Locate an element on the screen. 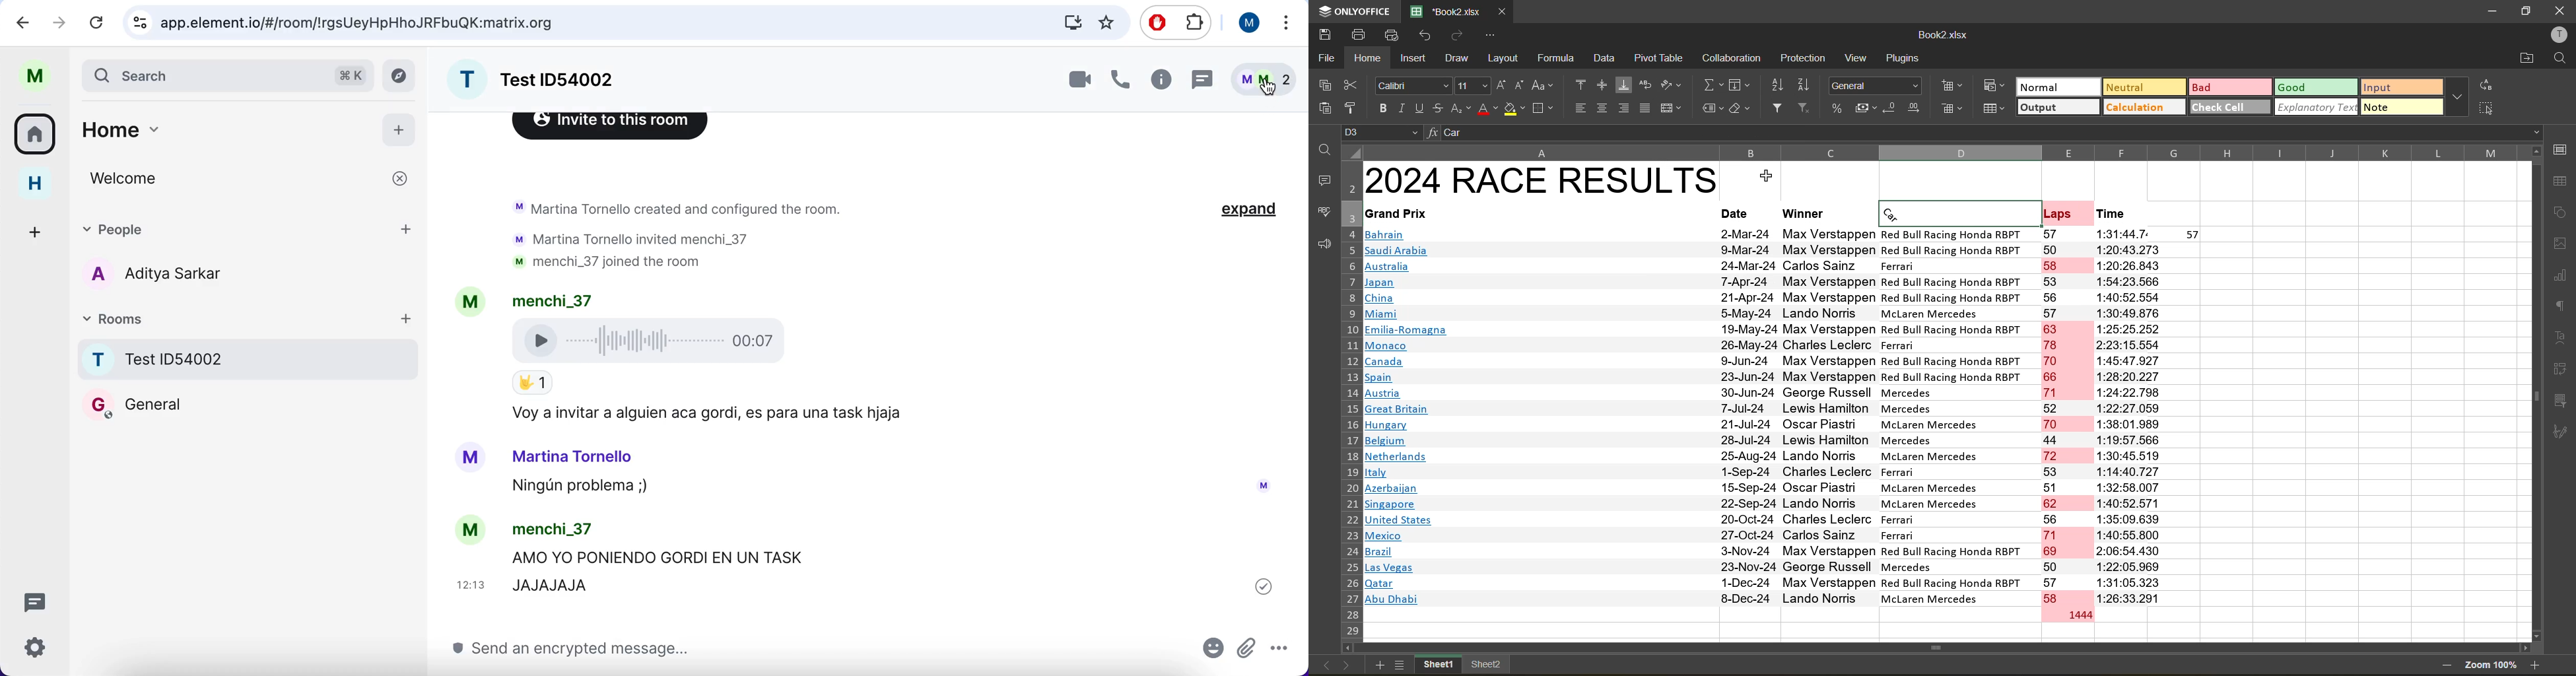  next is located at coordinates (1347, 665).